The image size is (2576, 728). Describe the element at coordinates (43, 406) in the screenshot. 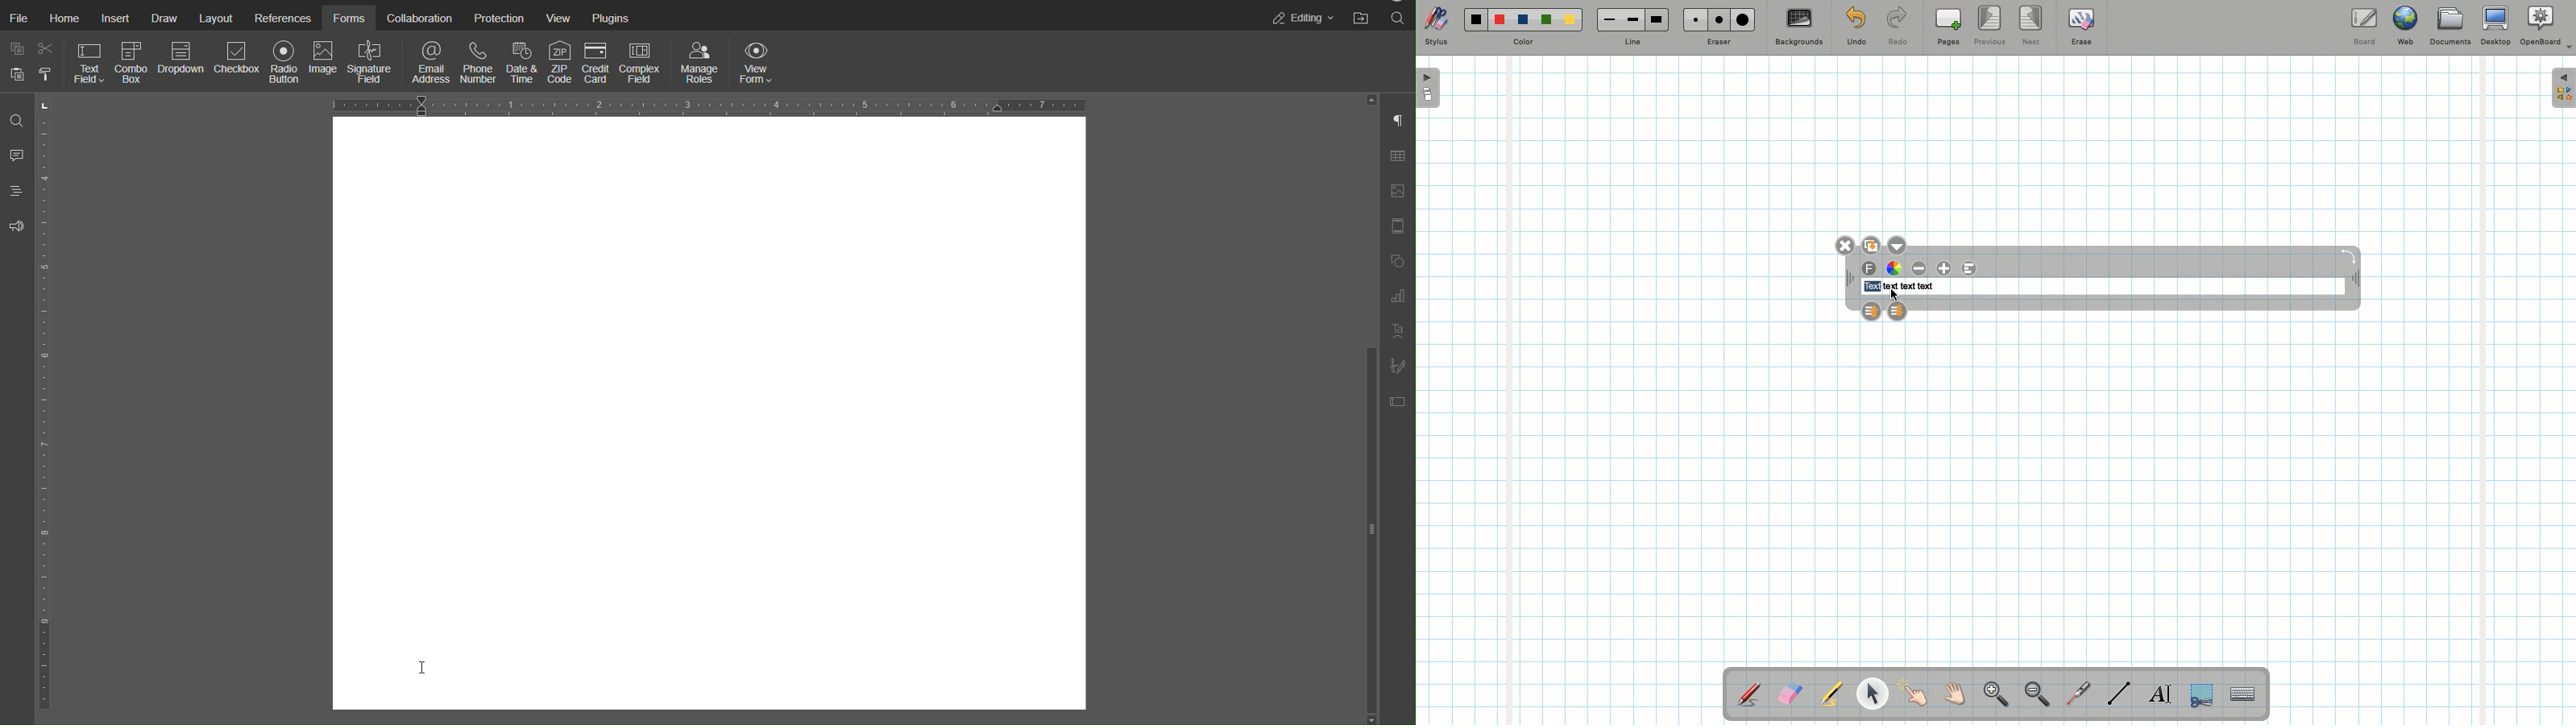

I see `Vertical Ruler` at that location.